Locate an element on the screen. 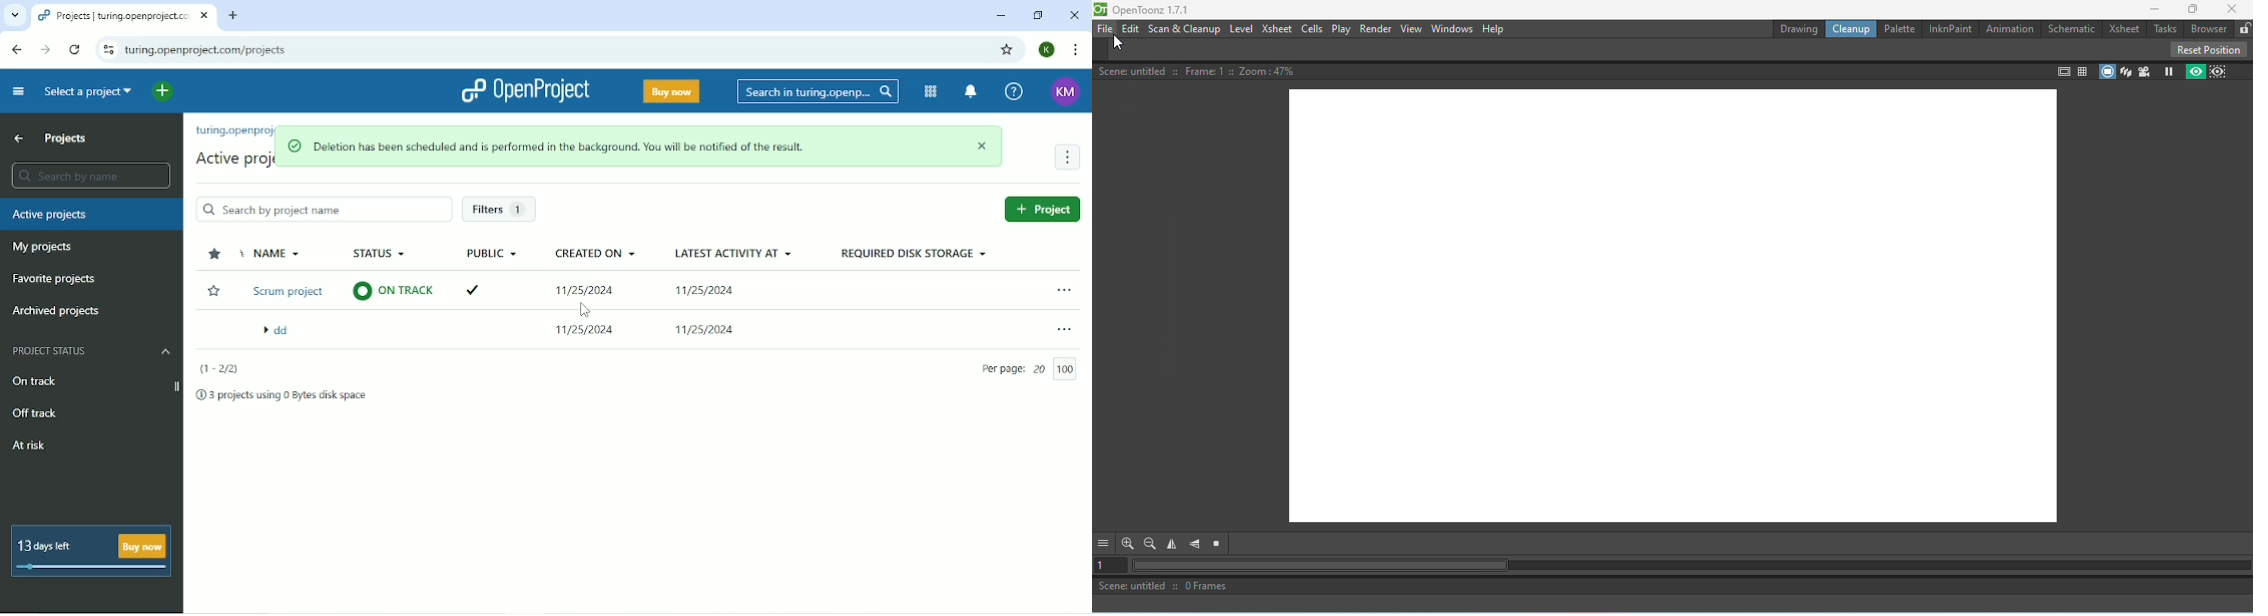  projects | turing.openproject.com is located at coordinates (122, 17).